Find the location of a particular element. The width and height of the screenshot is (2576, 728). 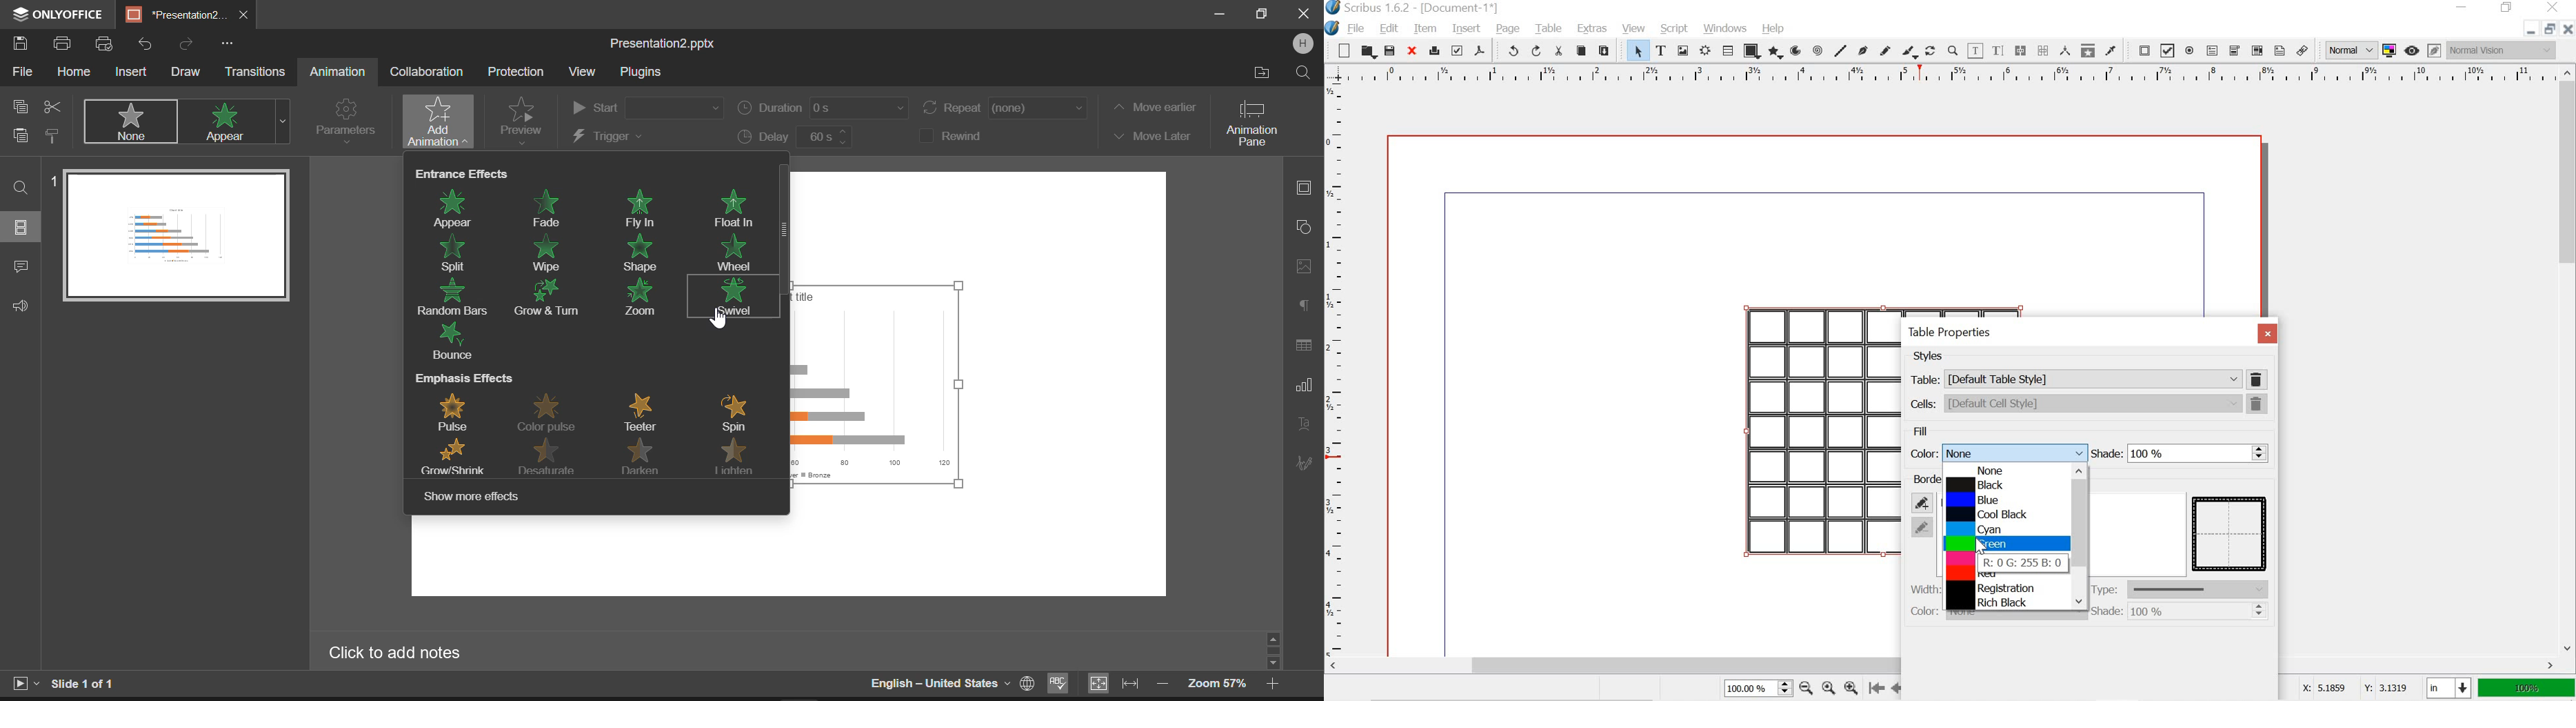

Restore Down is located at coordinates (1222, 15).